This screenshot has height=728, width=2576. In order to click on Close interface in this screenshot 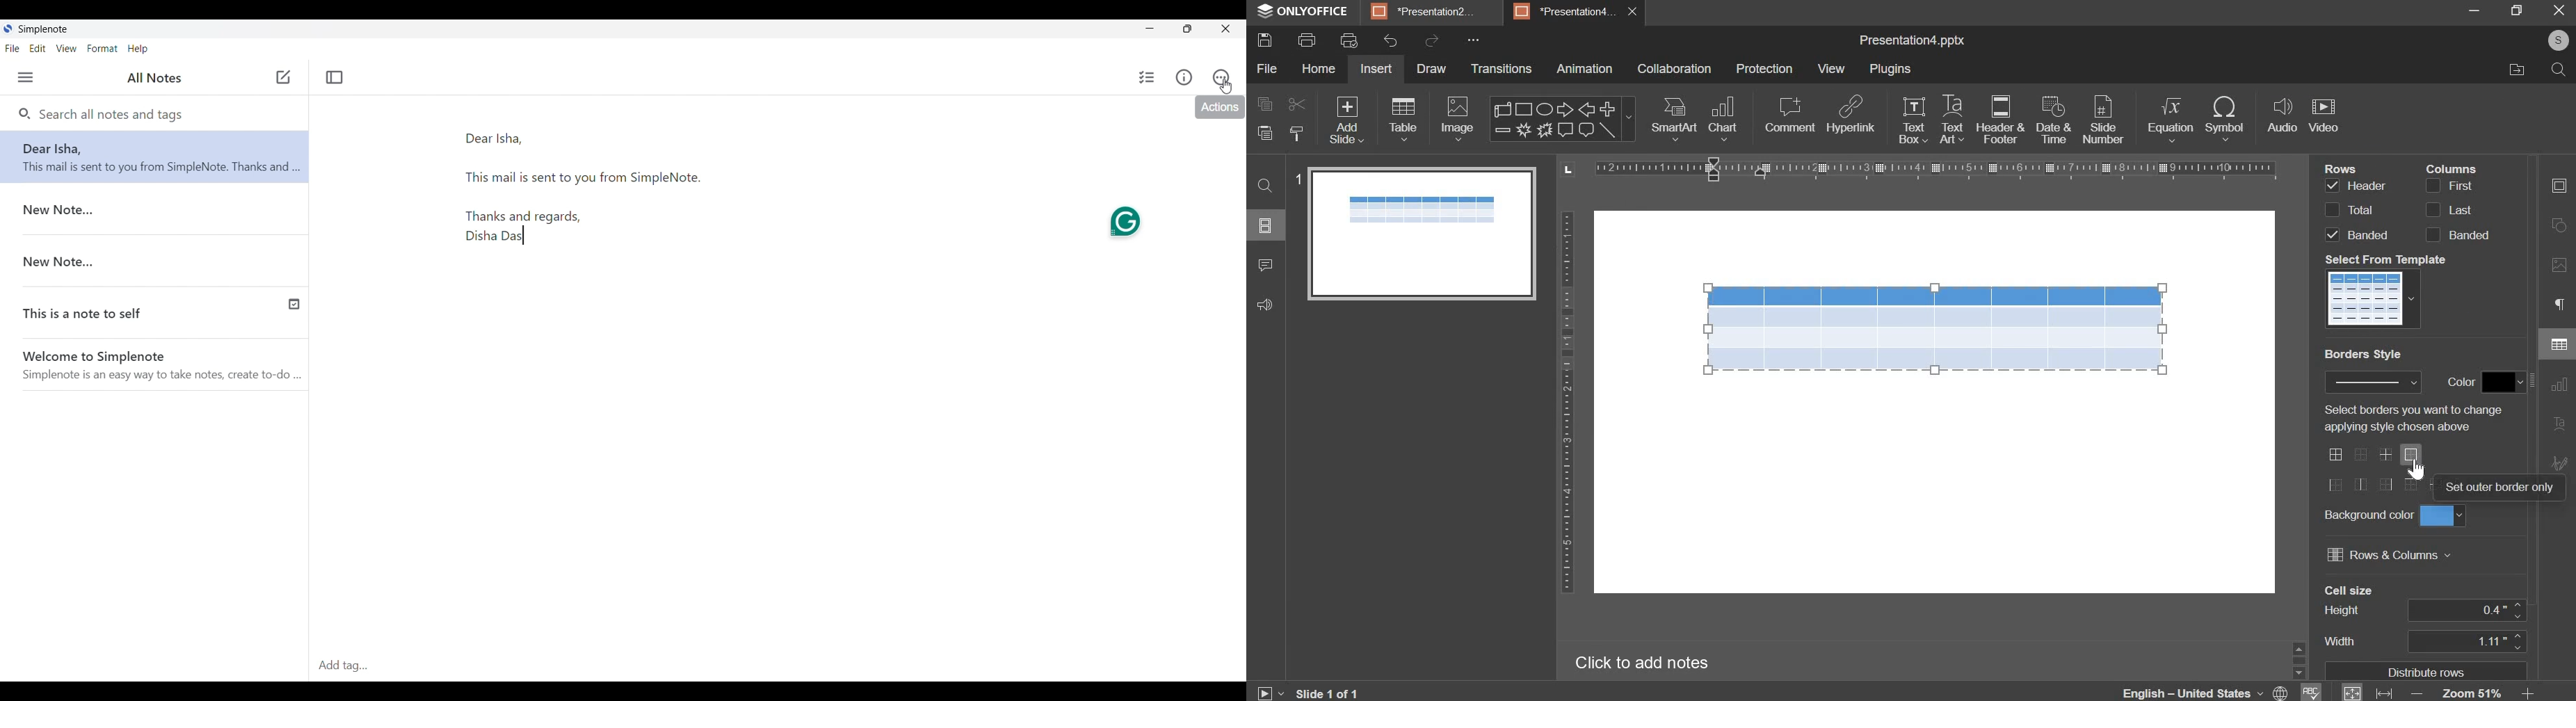, I will do `click(1225, 29)`.